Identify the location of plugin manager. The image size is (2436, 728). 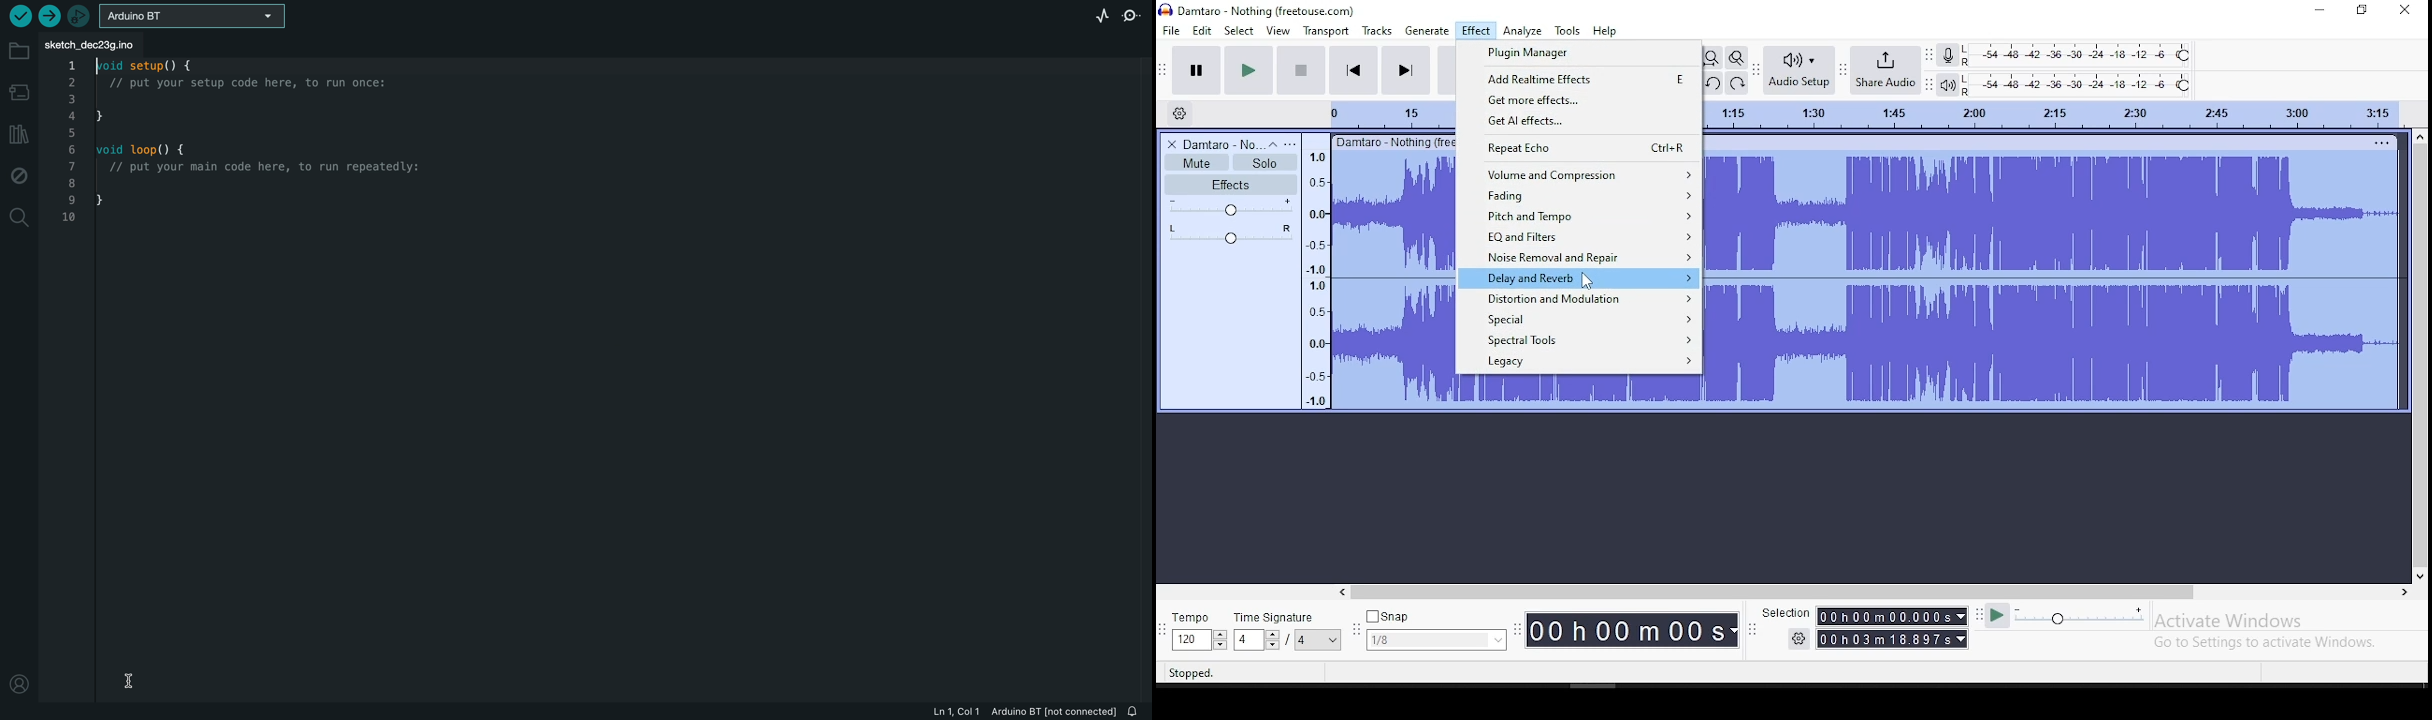
(1577, 54).